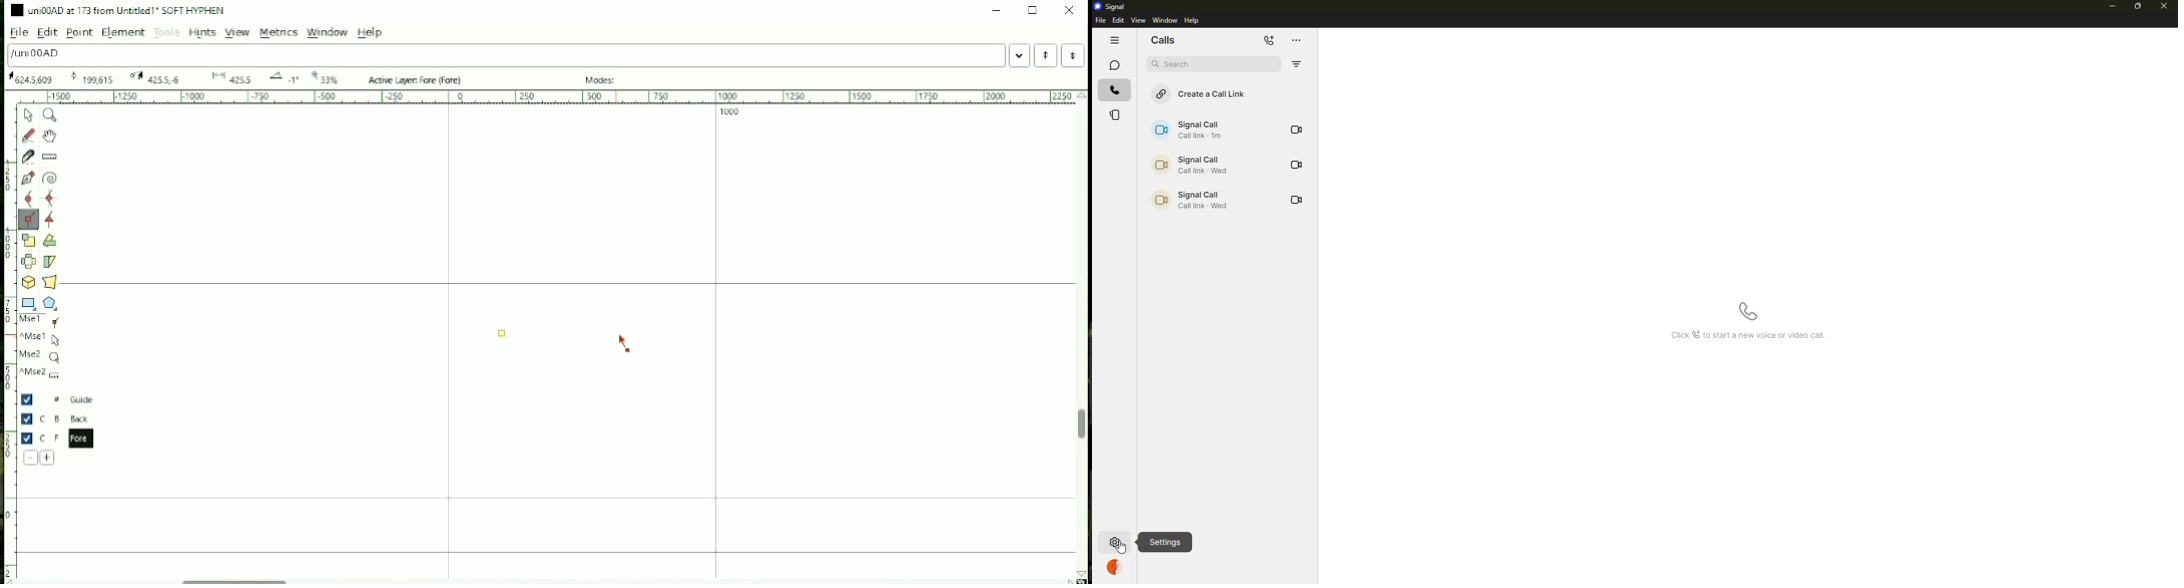 The width and height of the screenshot is (2184, 588). What do you see at coordinates (10, 336) in the screenshot?
I see `Vertical scale` at bounding box center [10, 336].